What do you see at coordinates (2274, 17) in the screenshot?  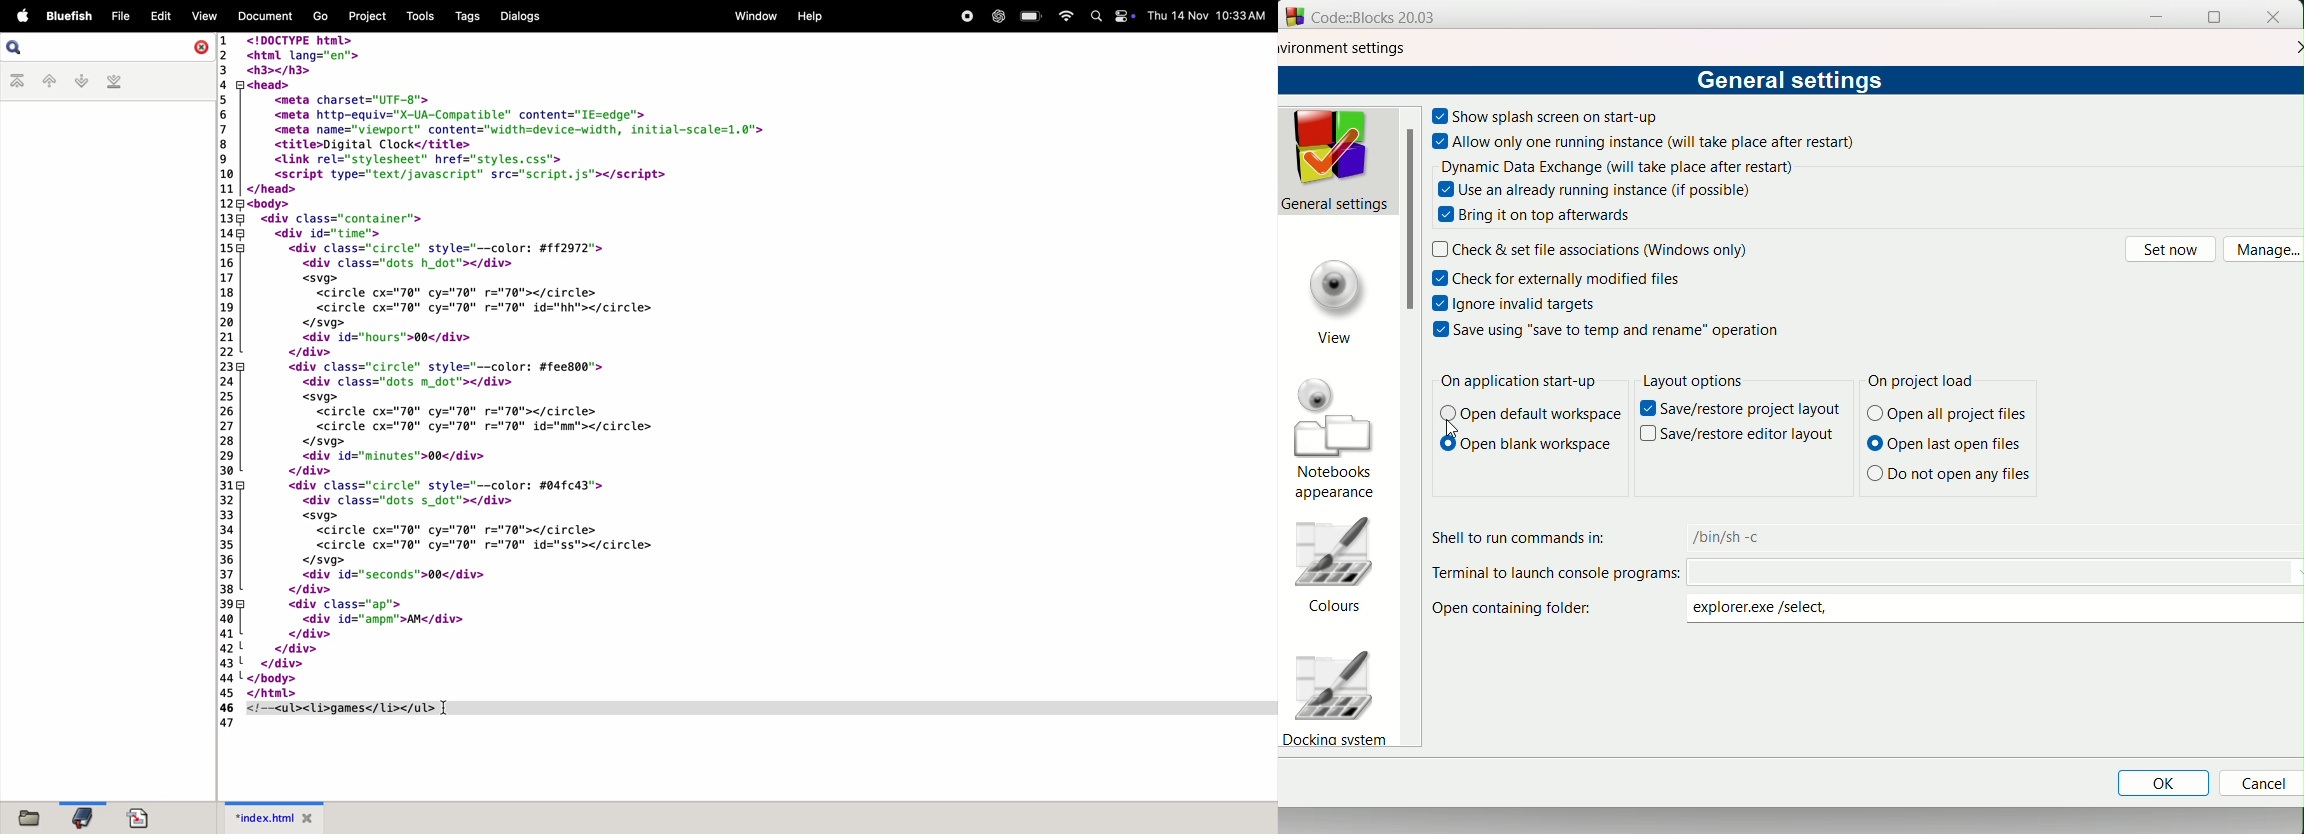 I see `close` at bounding box center [2274, 17].